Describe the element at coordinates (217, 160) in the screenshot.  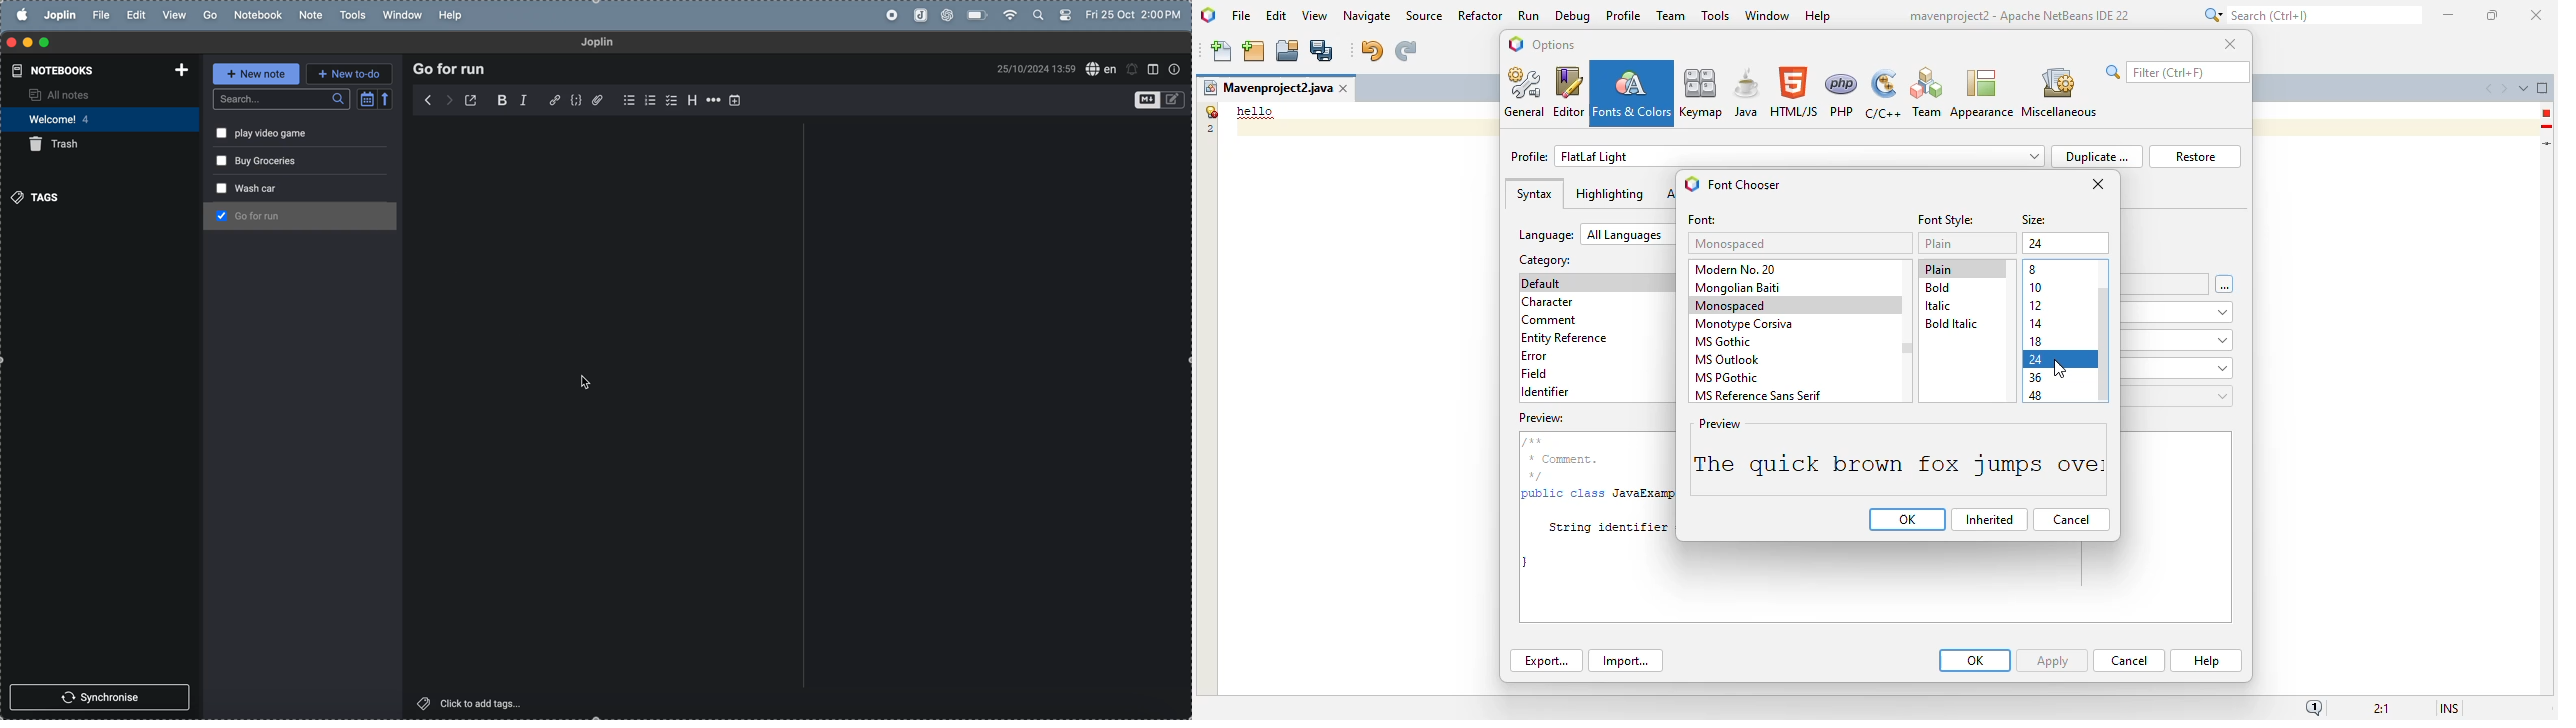
I see `check cox` at that location.